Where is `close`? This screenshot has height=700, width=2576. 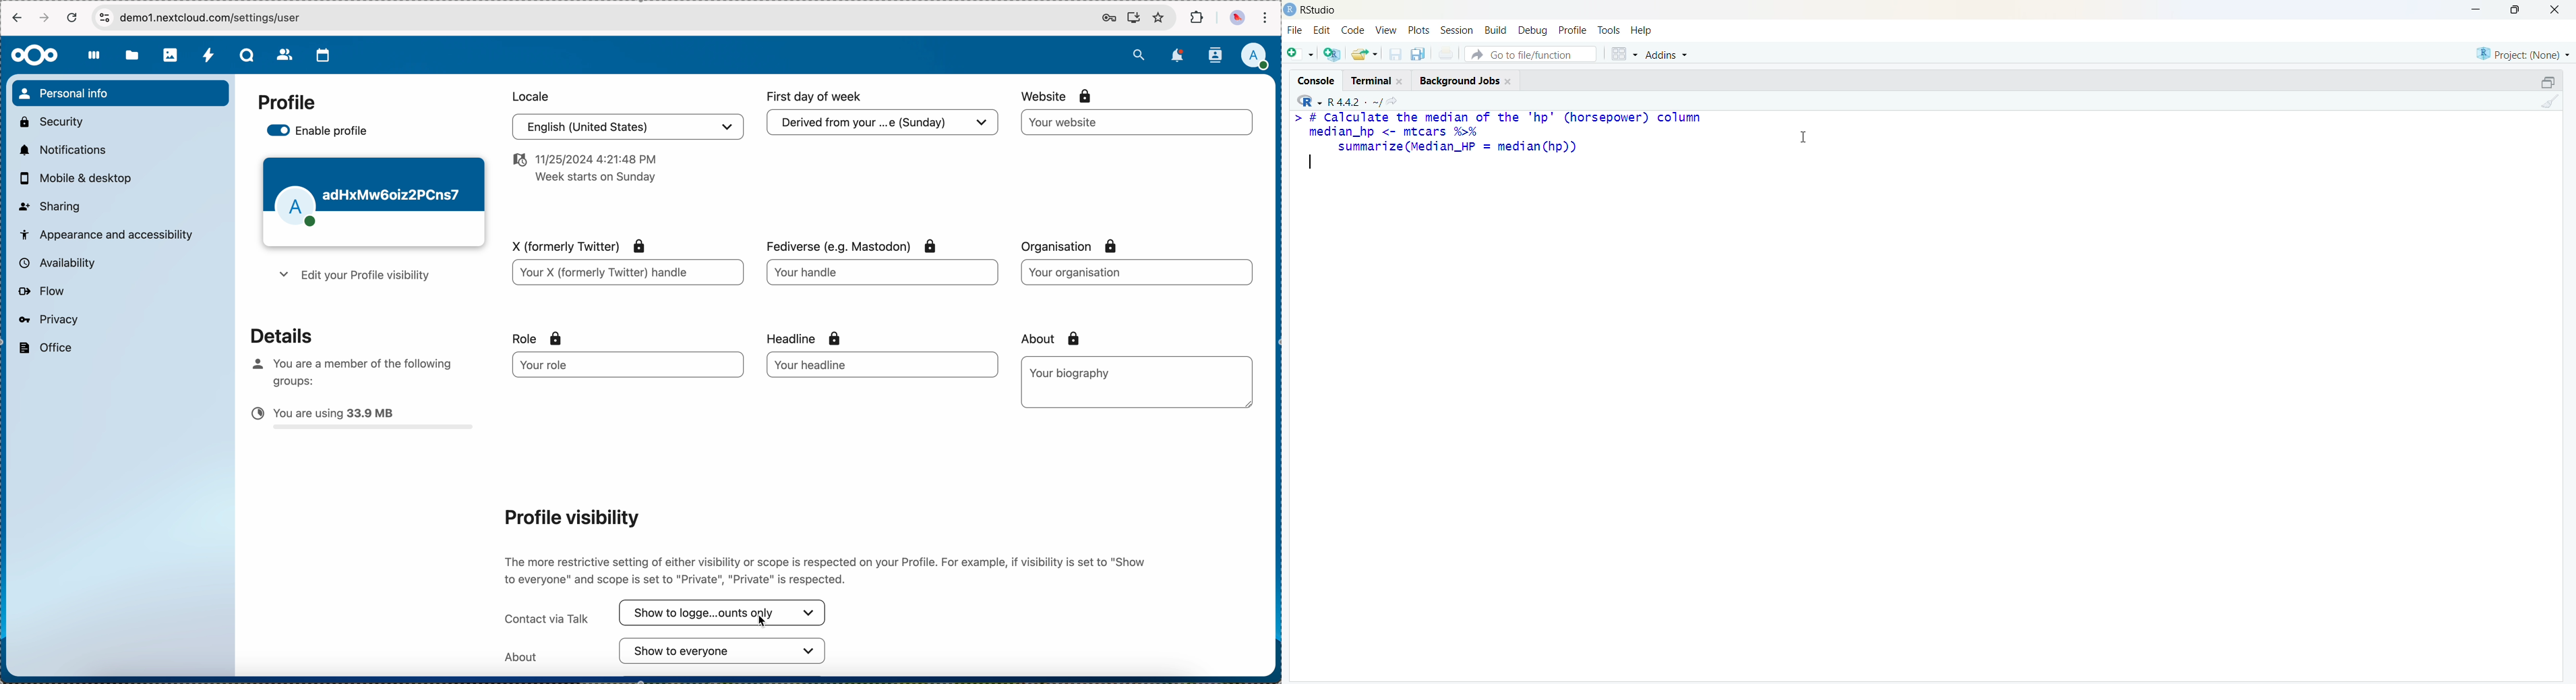 close is located at coordinates (2555, 9).